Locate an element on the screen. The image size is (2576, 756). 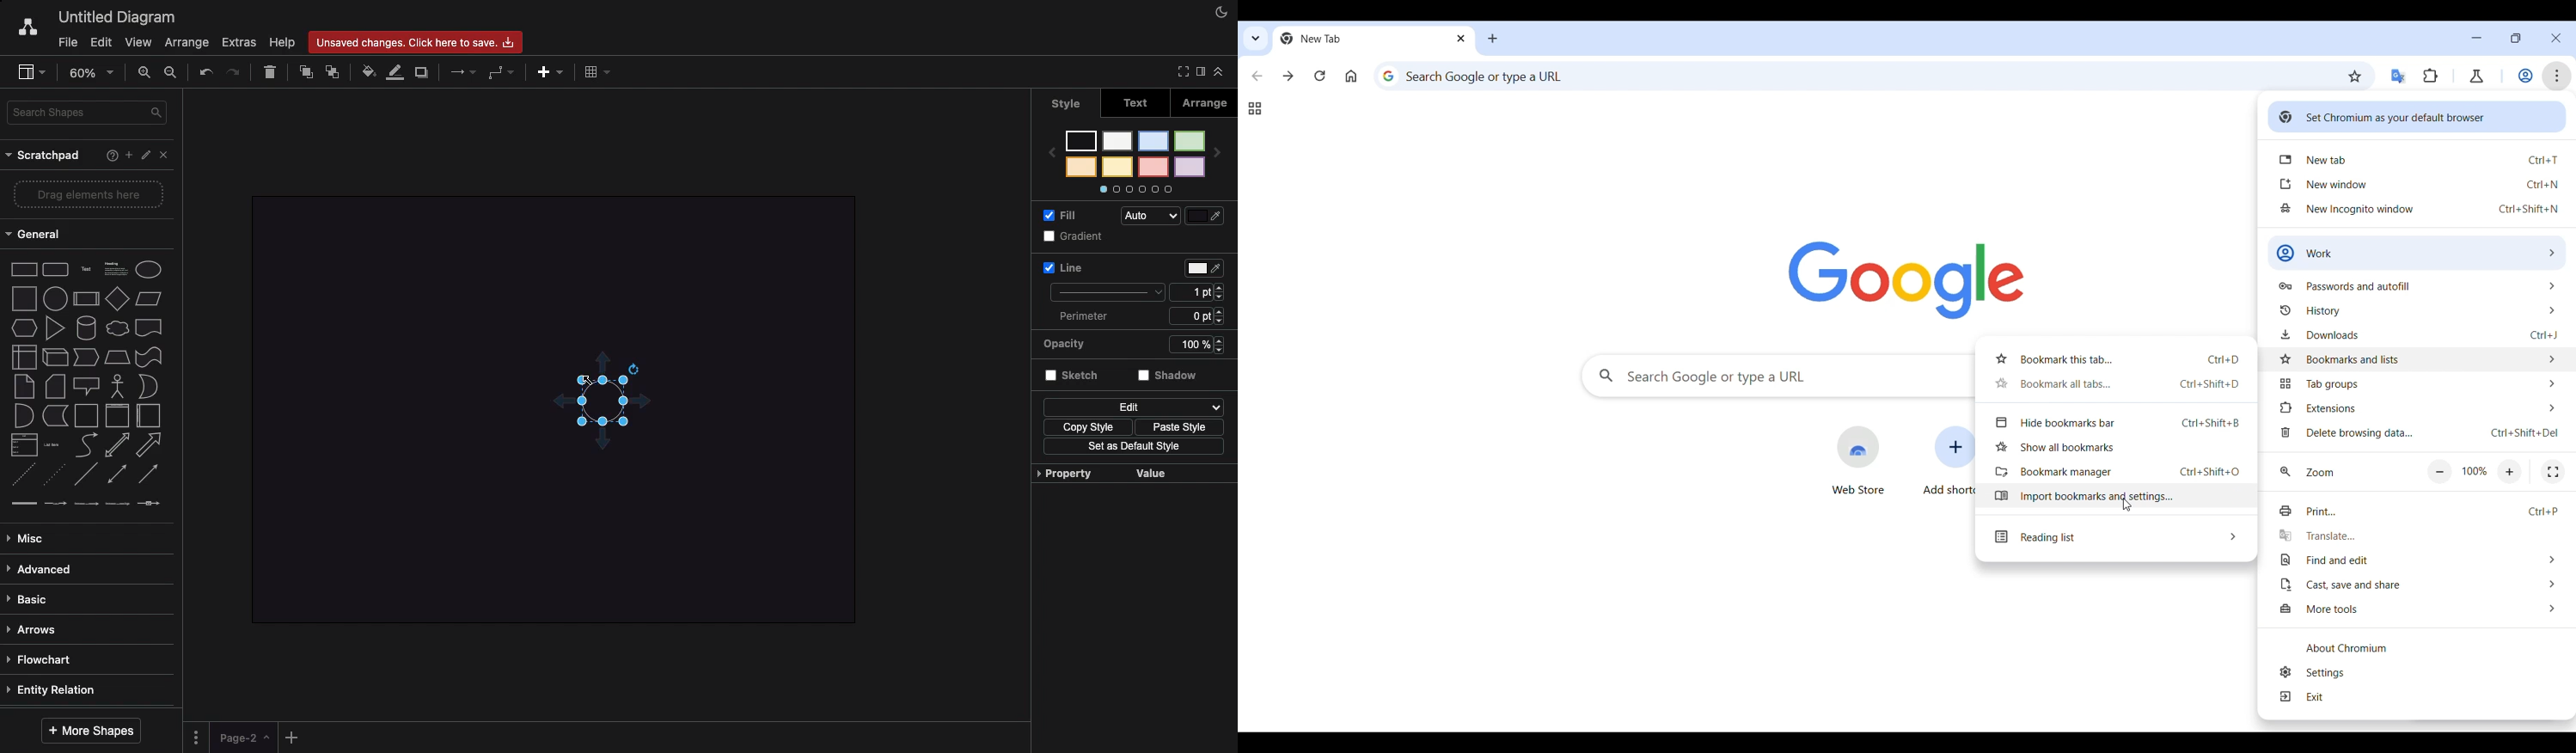
Perimeter is located at coordinates (1081, 316).